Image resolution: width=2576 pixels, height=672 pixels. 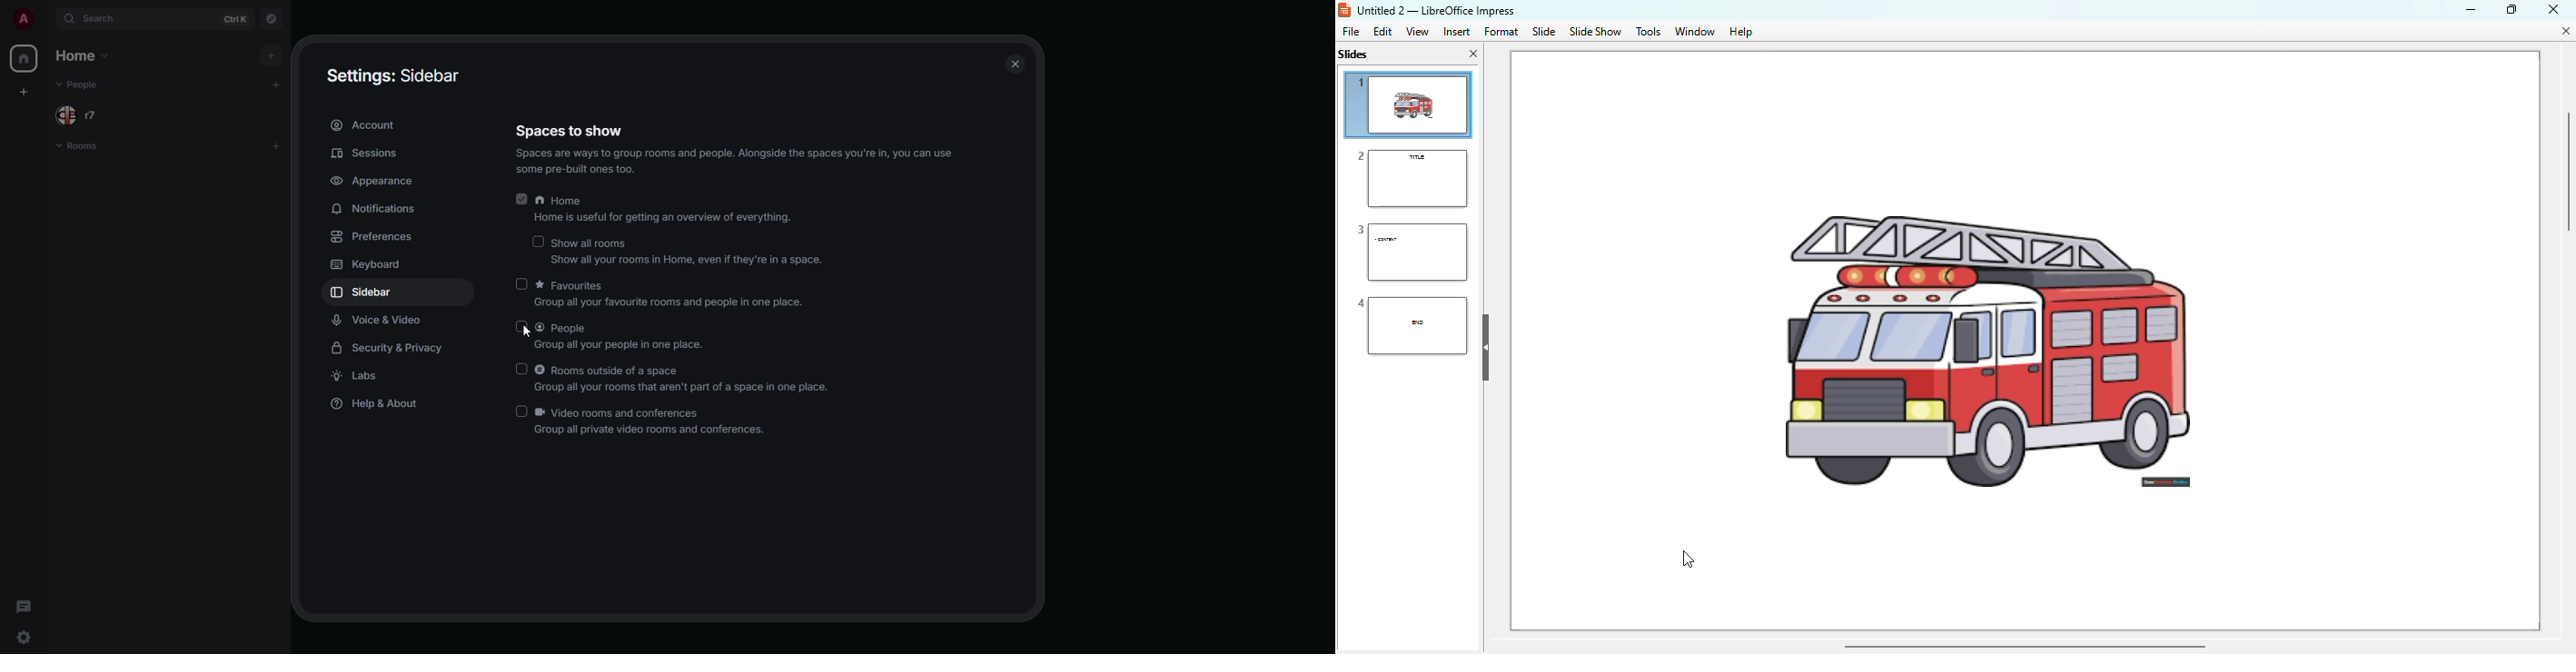 I want to click on video rooms and conferences, so click(x=653, y=420).